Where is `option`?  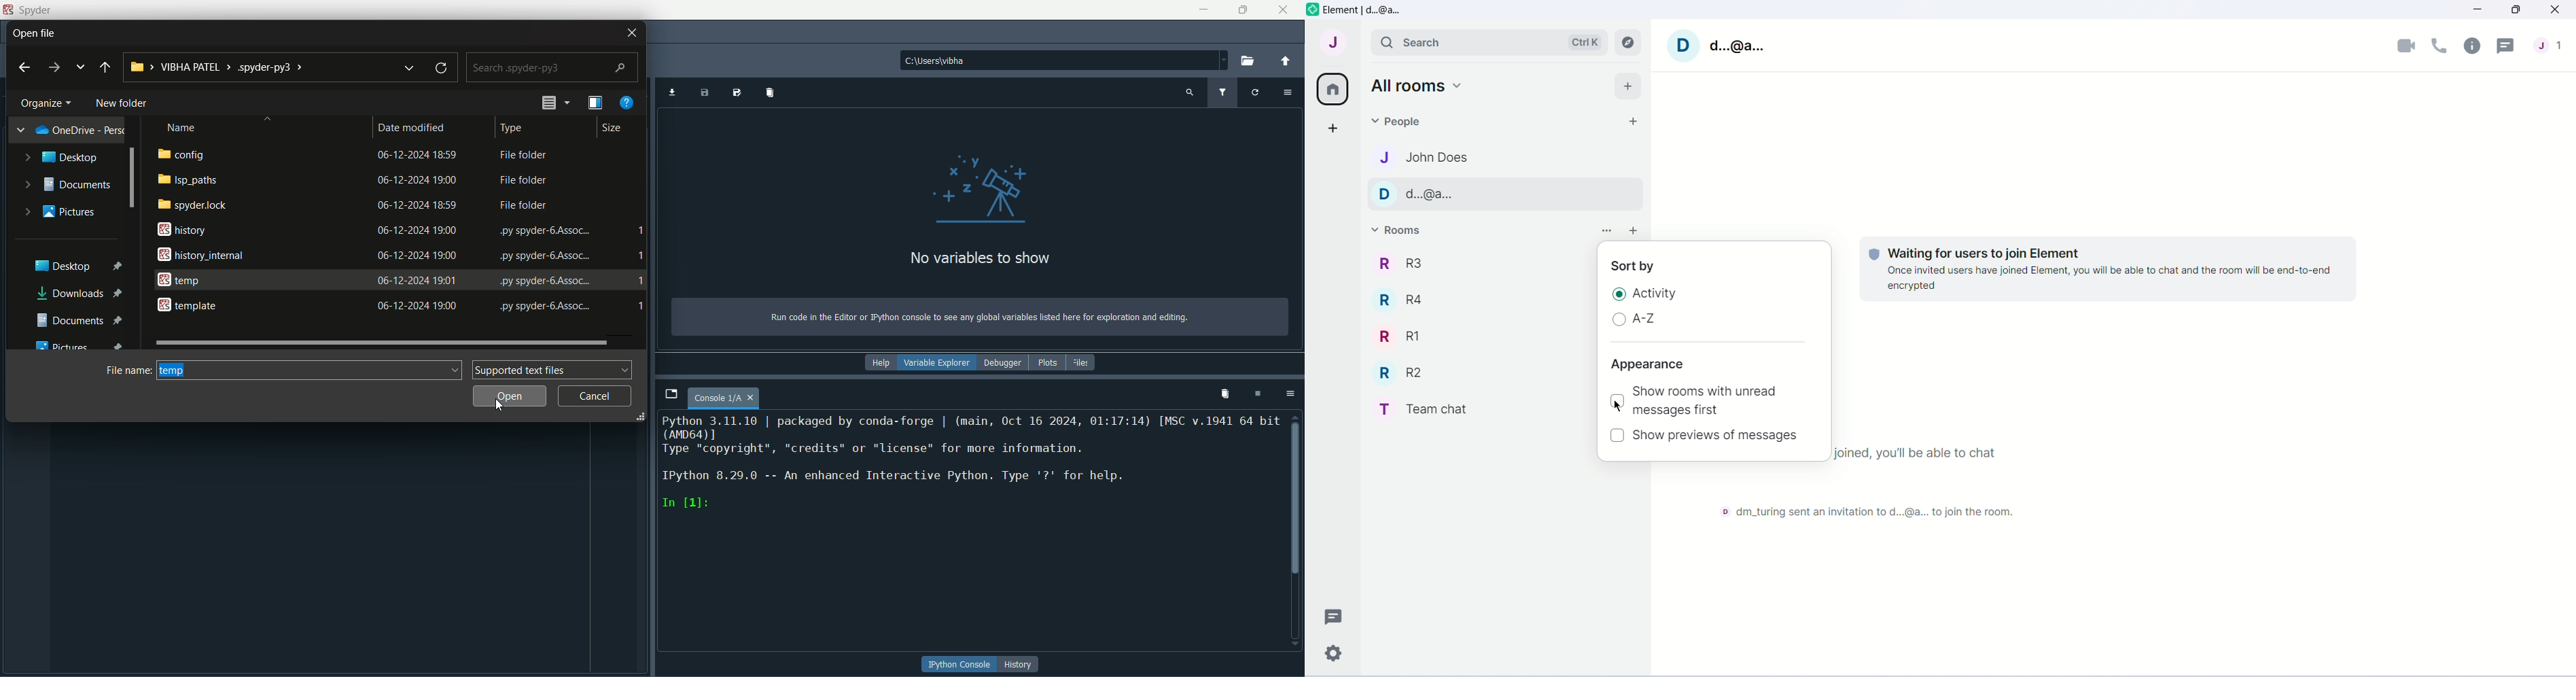
option is located at coordinates (1601, 229).